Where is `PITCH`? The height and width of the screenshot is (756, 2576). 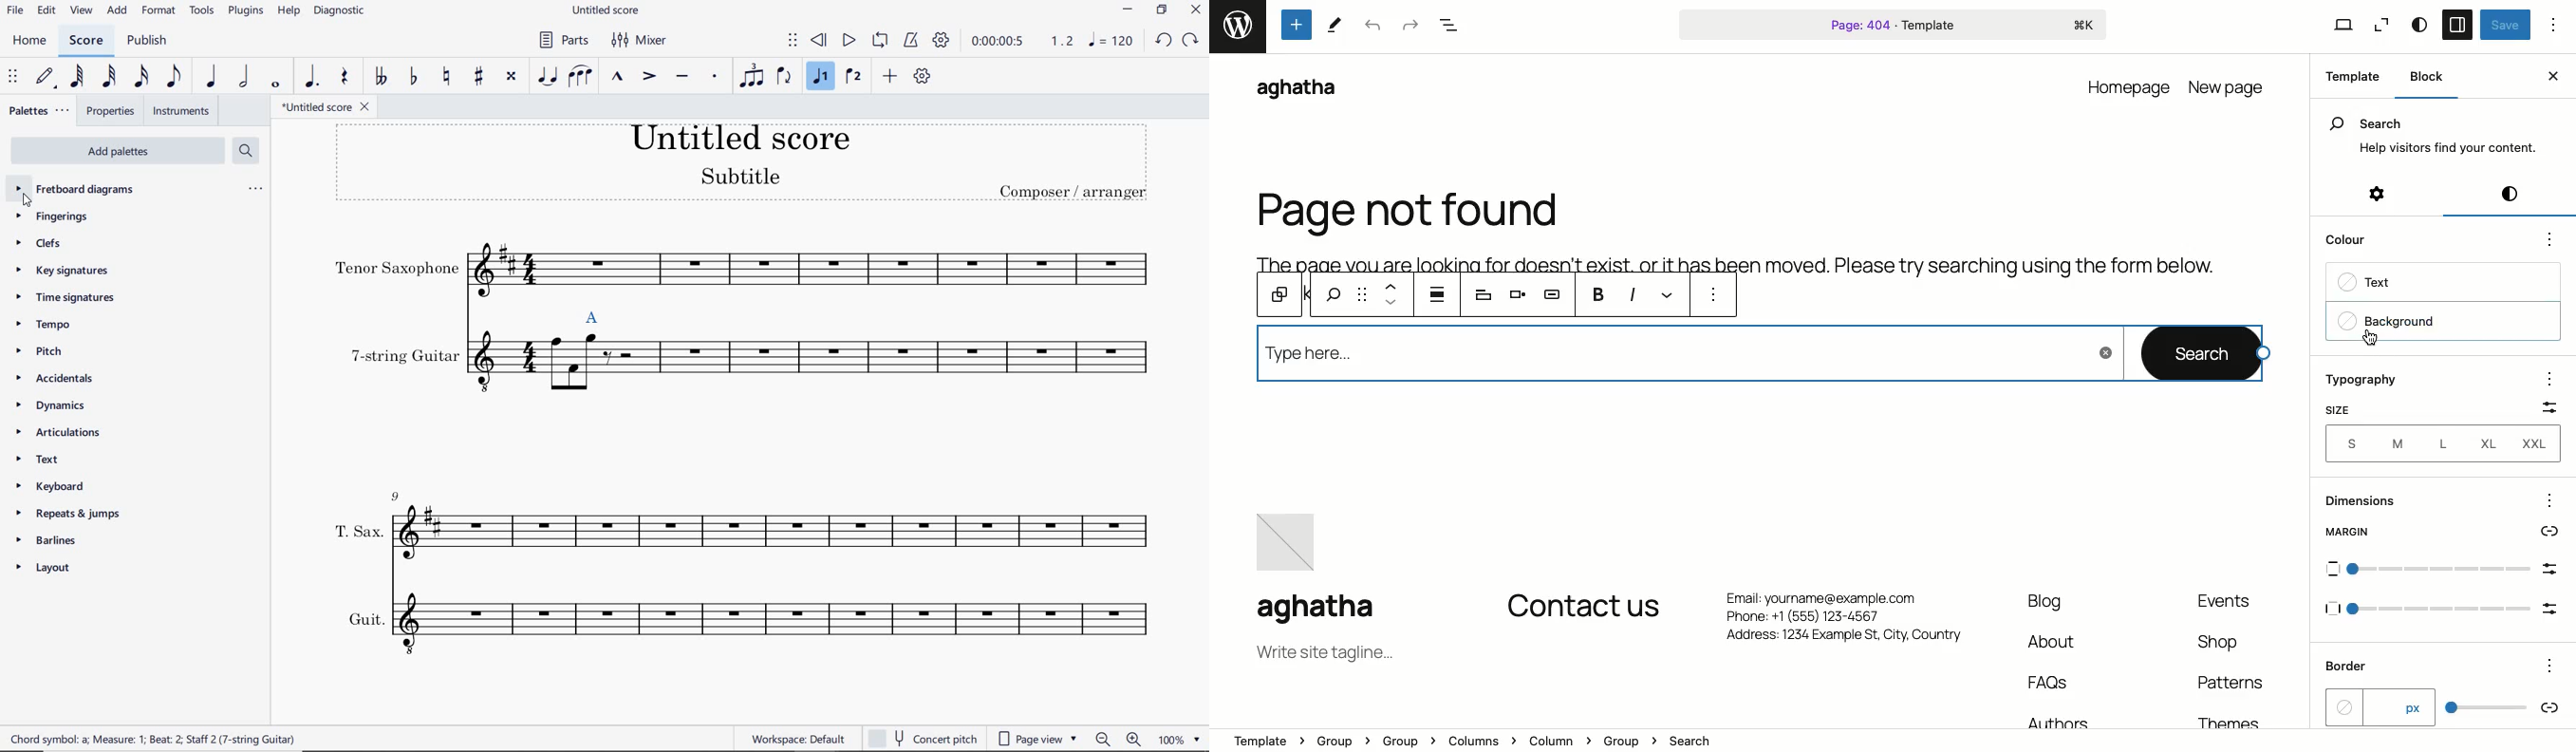 PITCH is located at coordinates (46, 350).